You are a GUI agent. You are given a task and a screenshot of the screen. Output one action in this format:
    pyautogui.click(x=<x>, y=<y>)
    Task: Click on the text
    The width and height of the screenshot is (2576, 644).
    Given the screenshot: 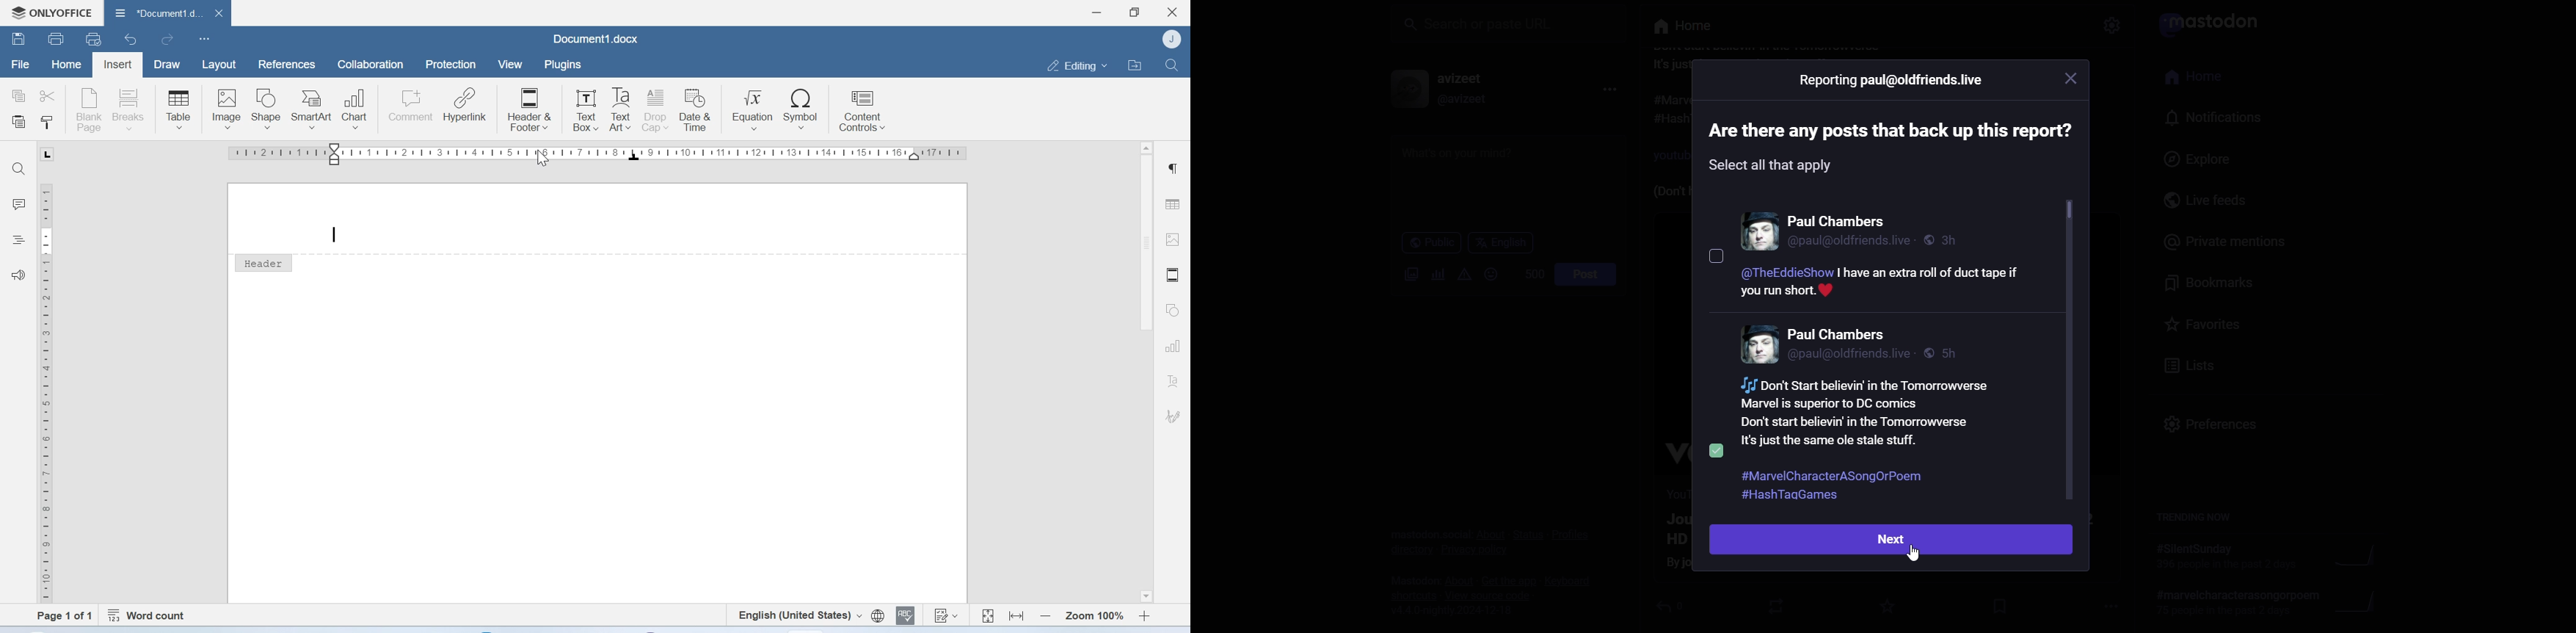 What is the action you would take?
    pyautogui.click(x=1888, y=150)
    